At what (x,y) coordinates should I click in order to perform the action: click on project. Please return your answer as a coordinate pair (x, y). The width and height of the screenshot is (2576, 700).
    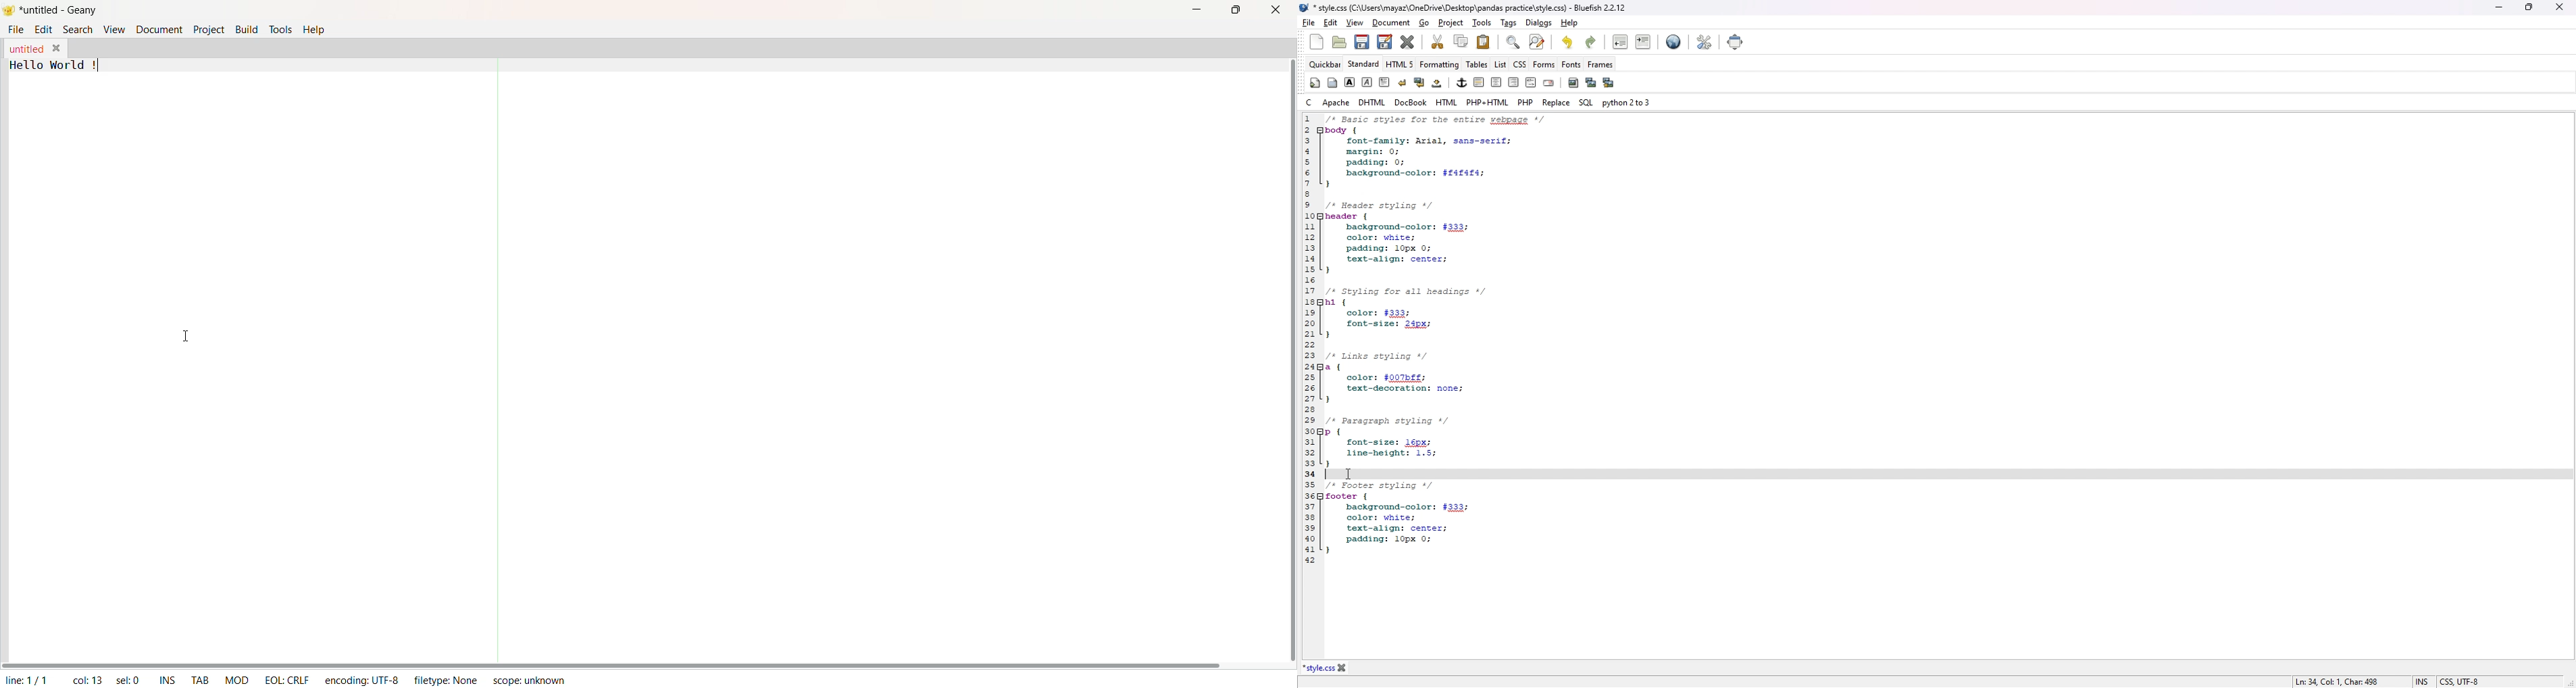
    Looking at the image, I should click on (1452, 22).